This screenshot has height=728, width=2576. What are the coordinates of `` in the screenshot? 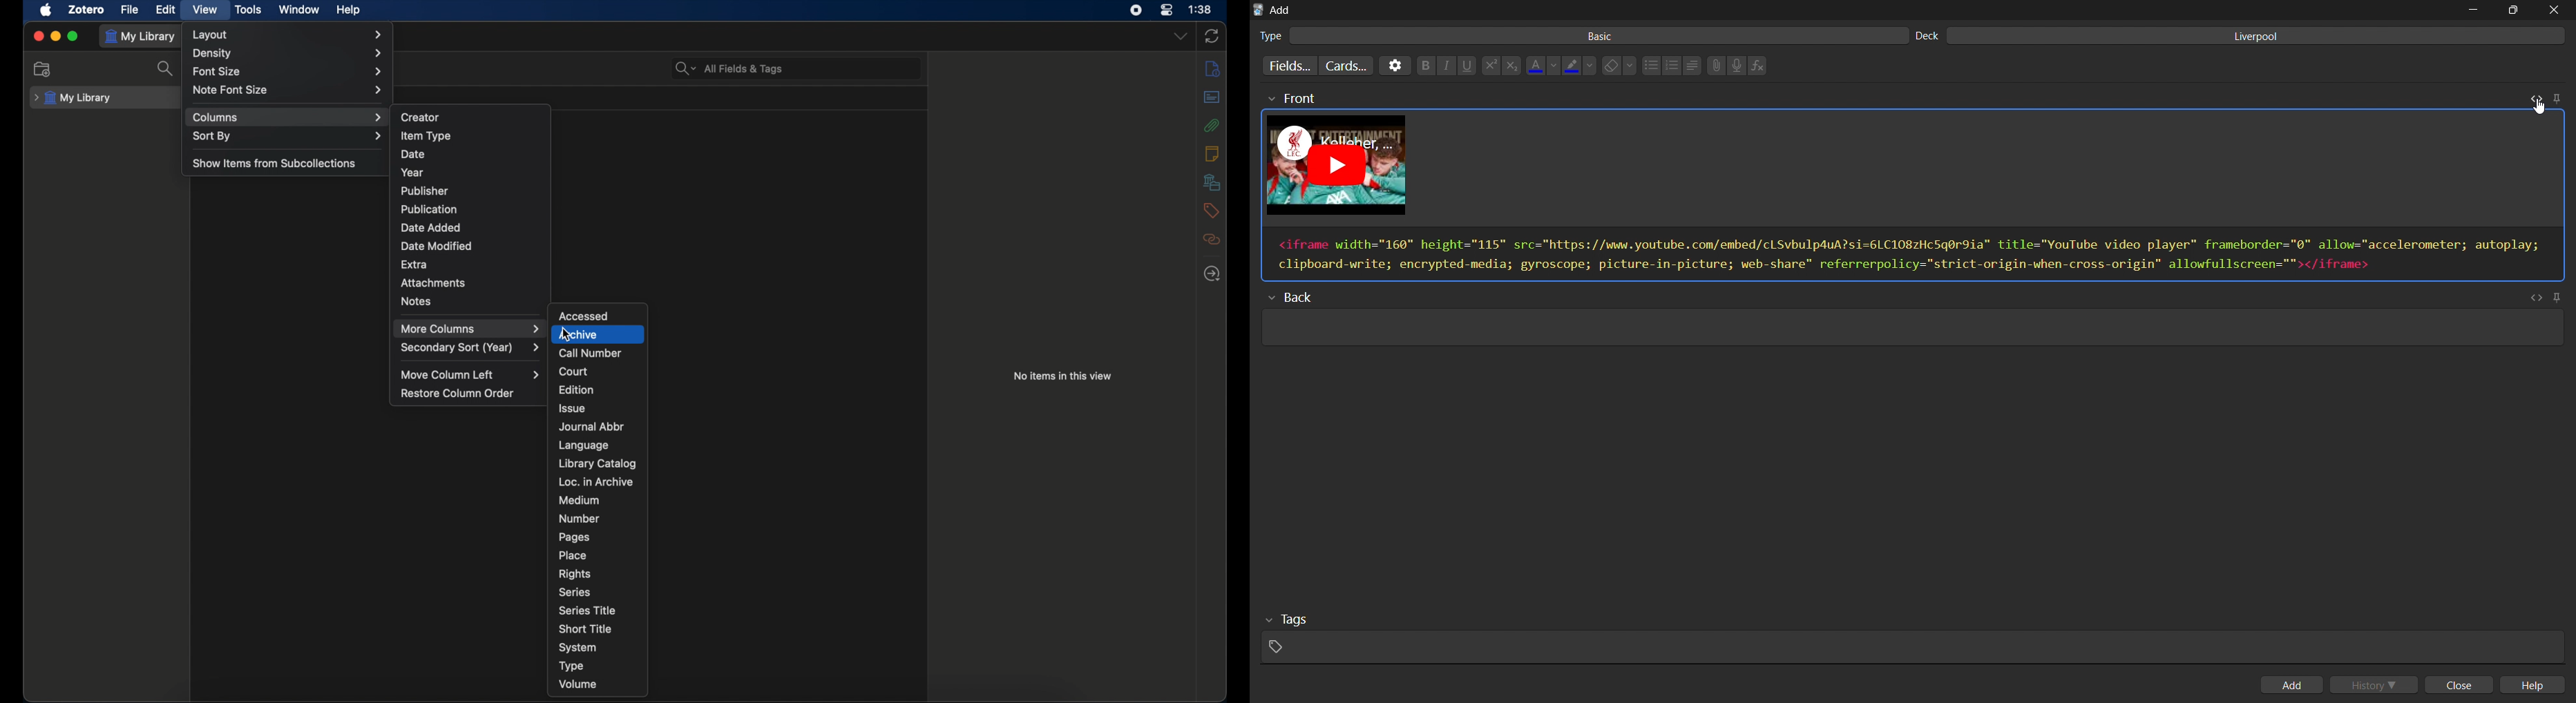 It's located at (469, 328).